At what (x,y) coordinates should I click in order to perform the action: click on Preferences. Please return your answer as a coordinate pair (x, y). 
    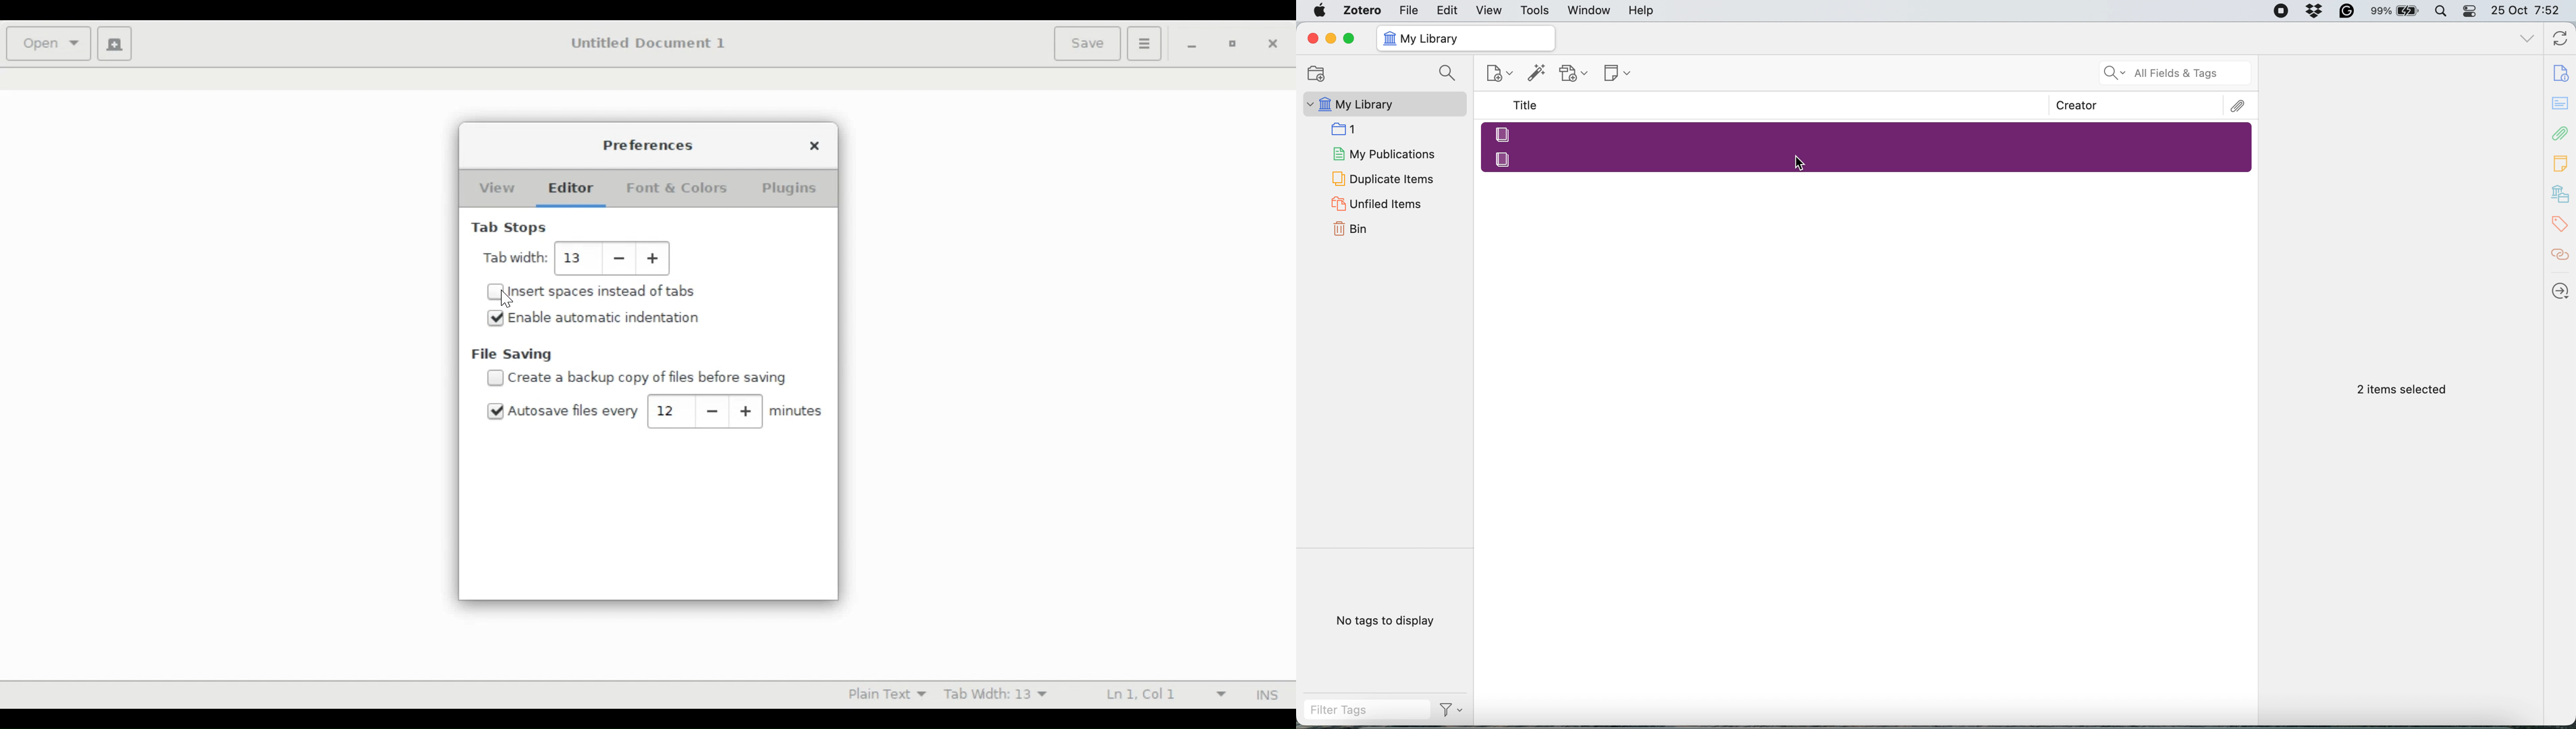
    Looking at the image, I should click on (649, 144).